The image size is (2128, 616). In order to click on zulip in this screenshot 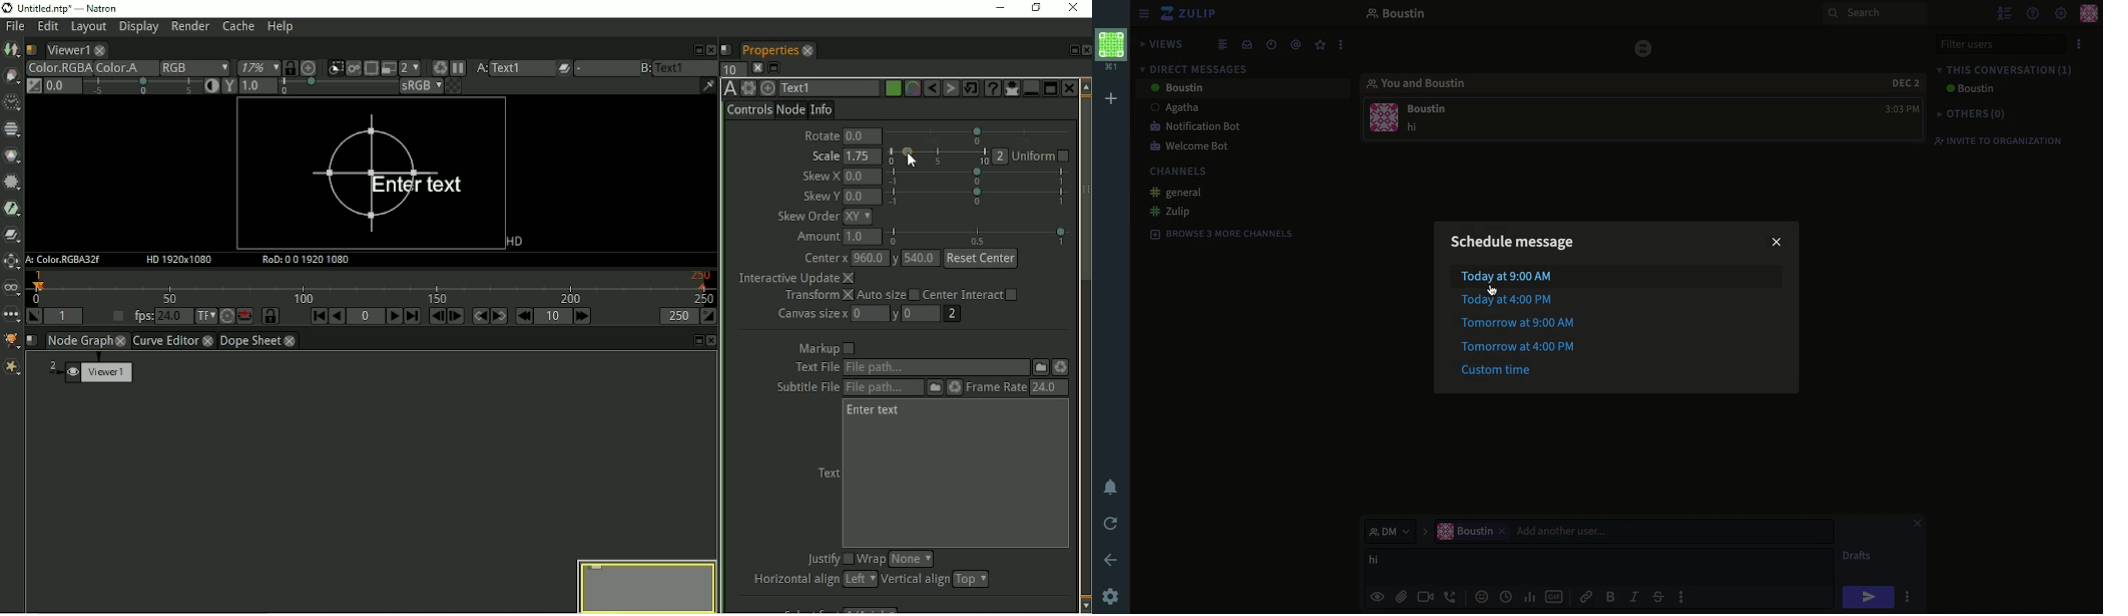, I will do `click(1646, 51)`.